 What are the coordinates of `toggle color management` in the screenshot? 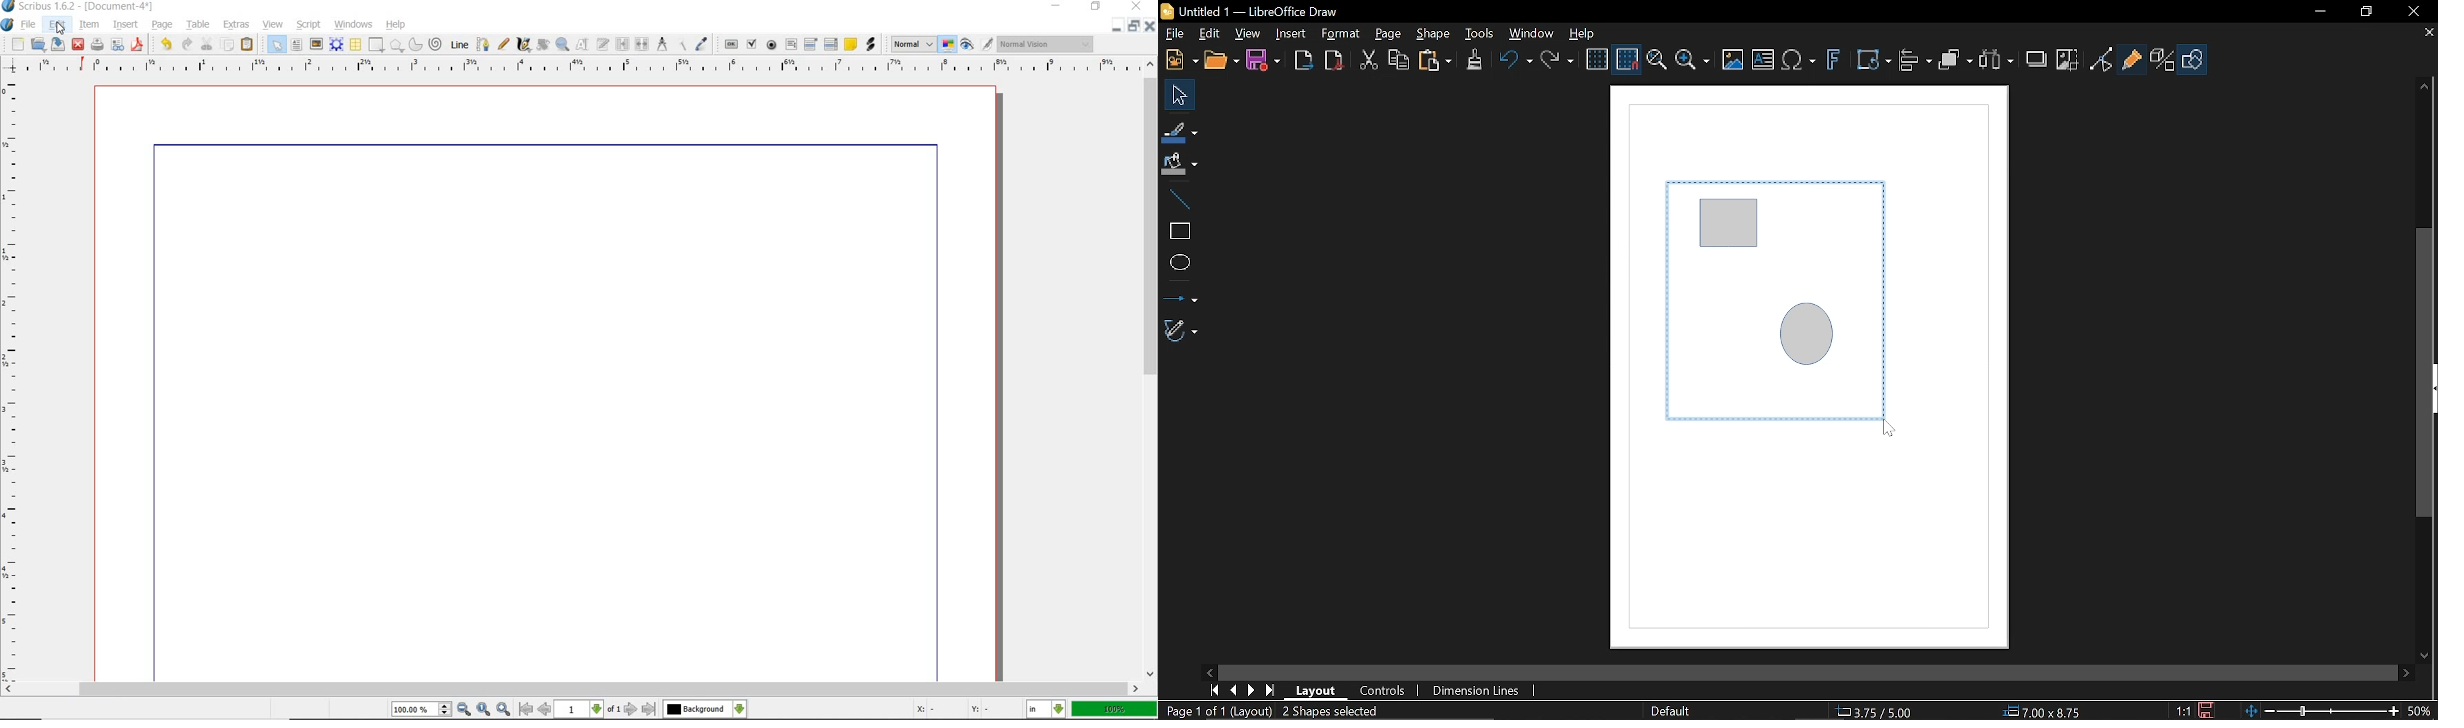 It's located at (949, 46).